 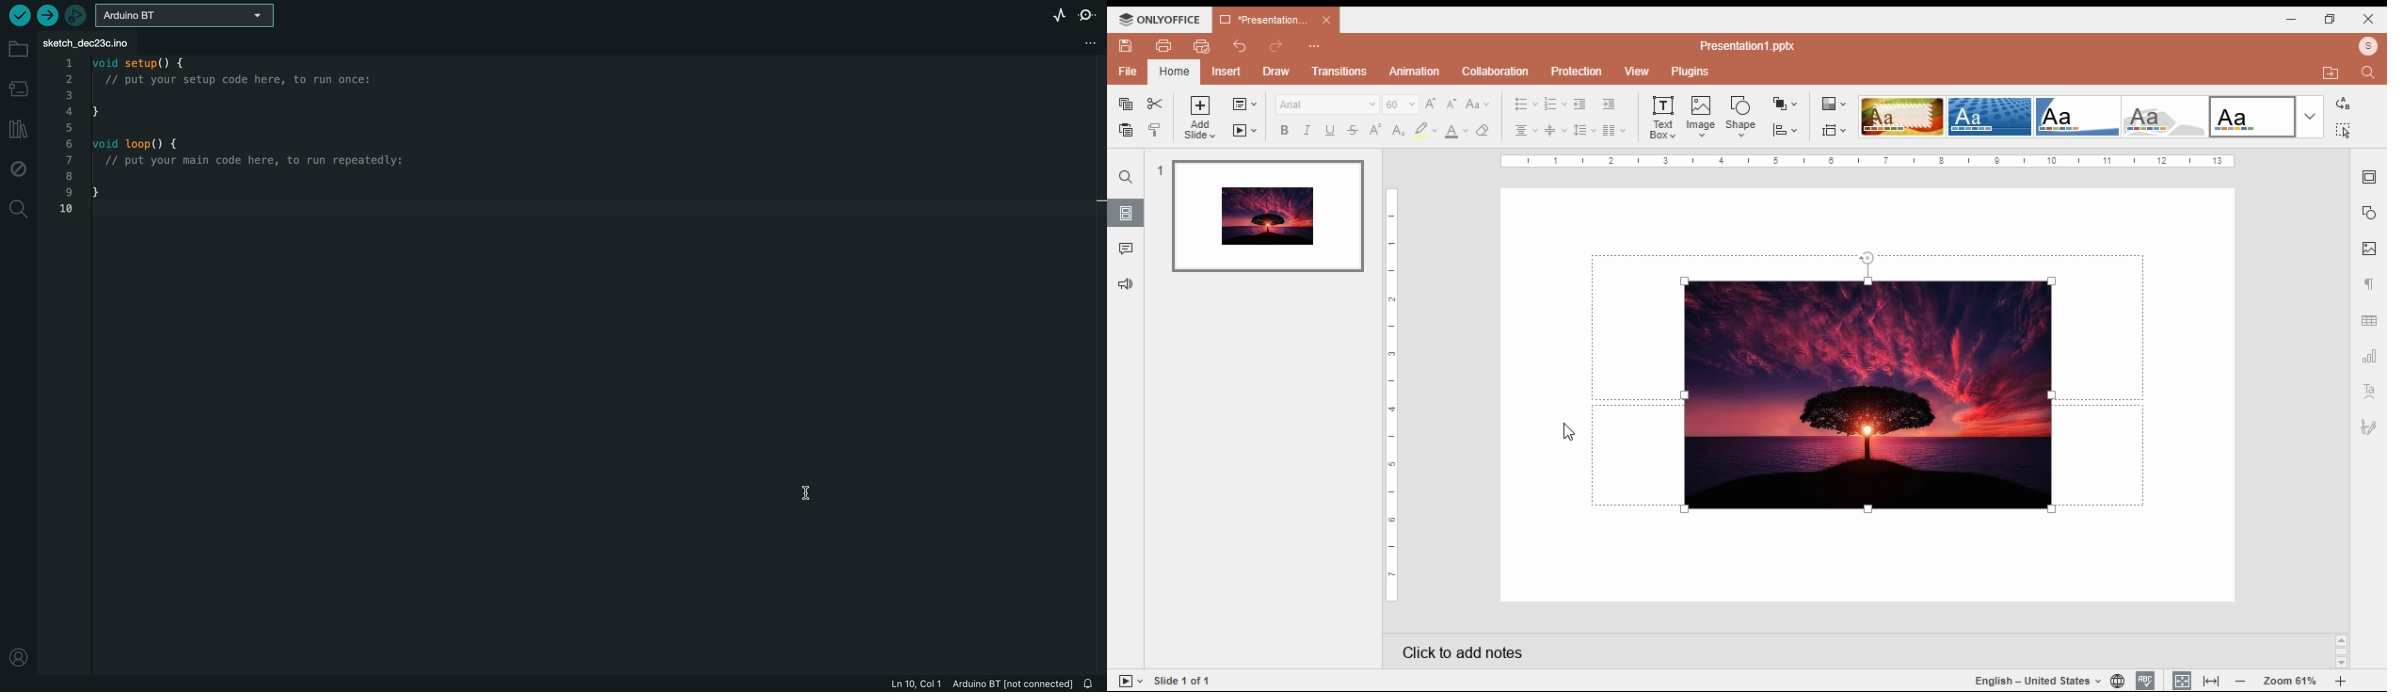 I want to click on theme 1, so click(x=1900, y=117).